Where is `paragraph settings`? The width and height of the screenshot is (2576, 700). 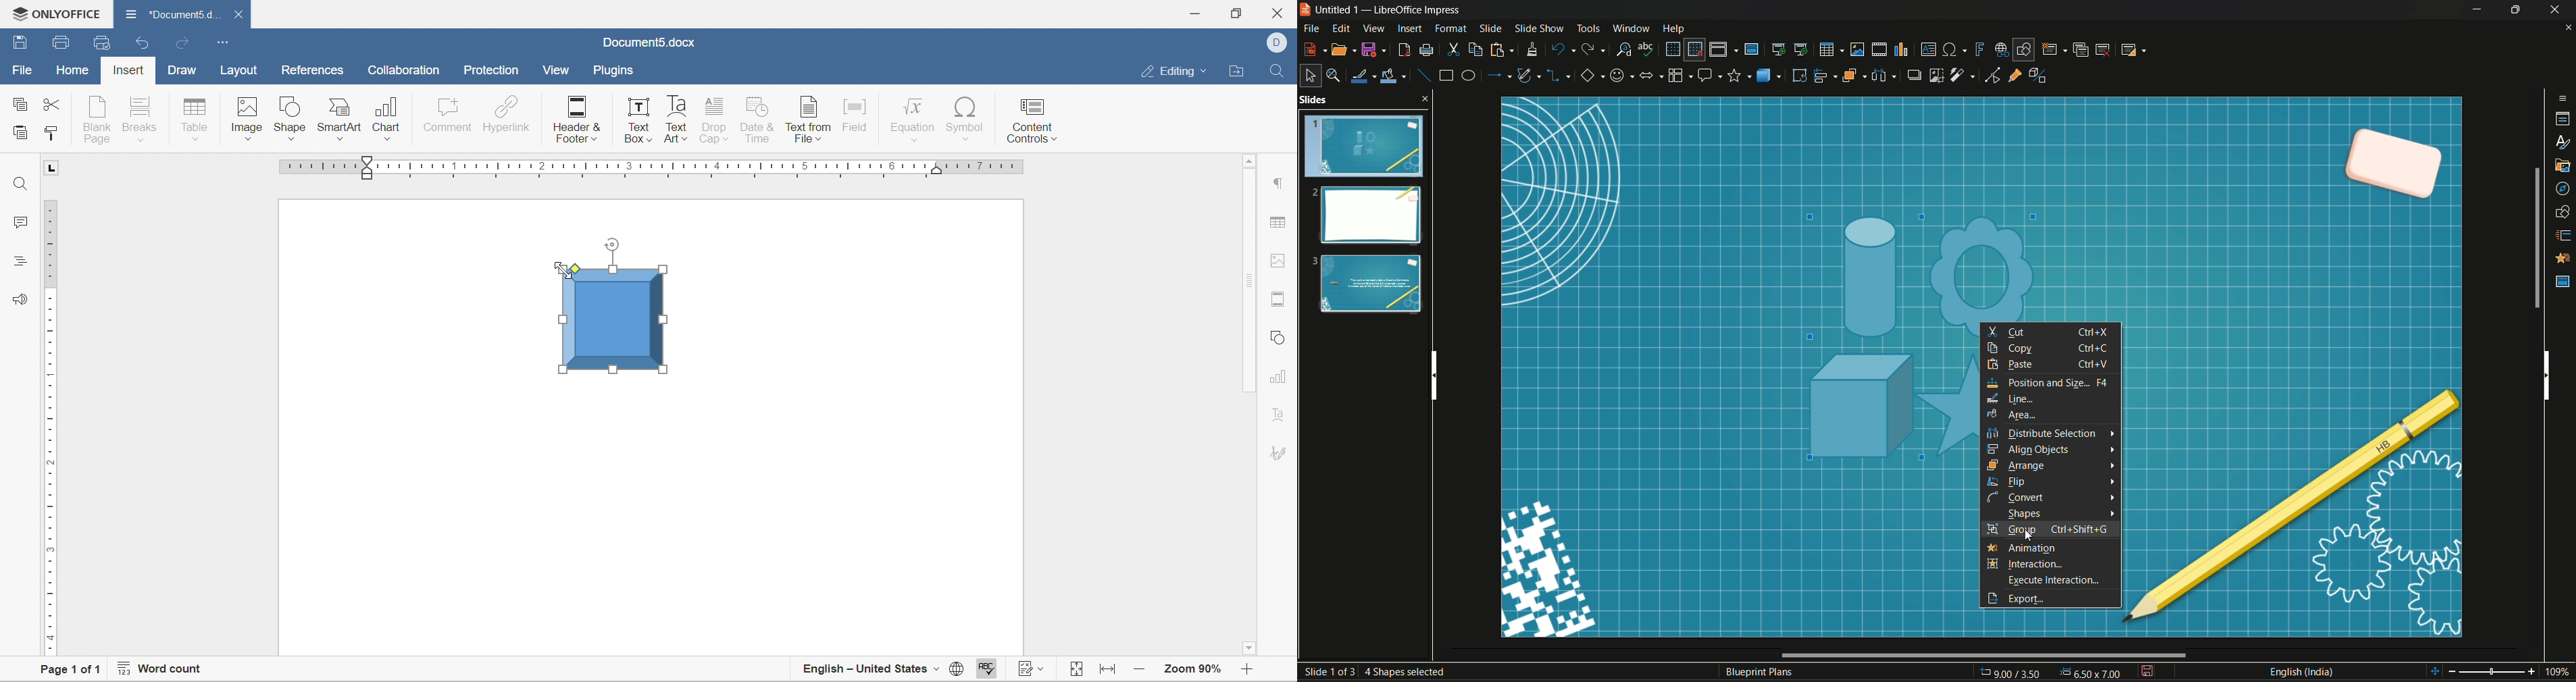
paragraph settings is located at coordinates (1282, 182).